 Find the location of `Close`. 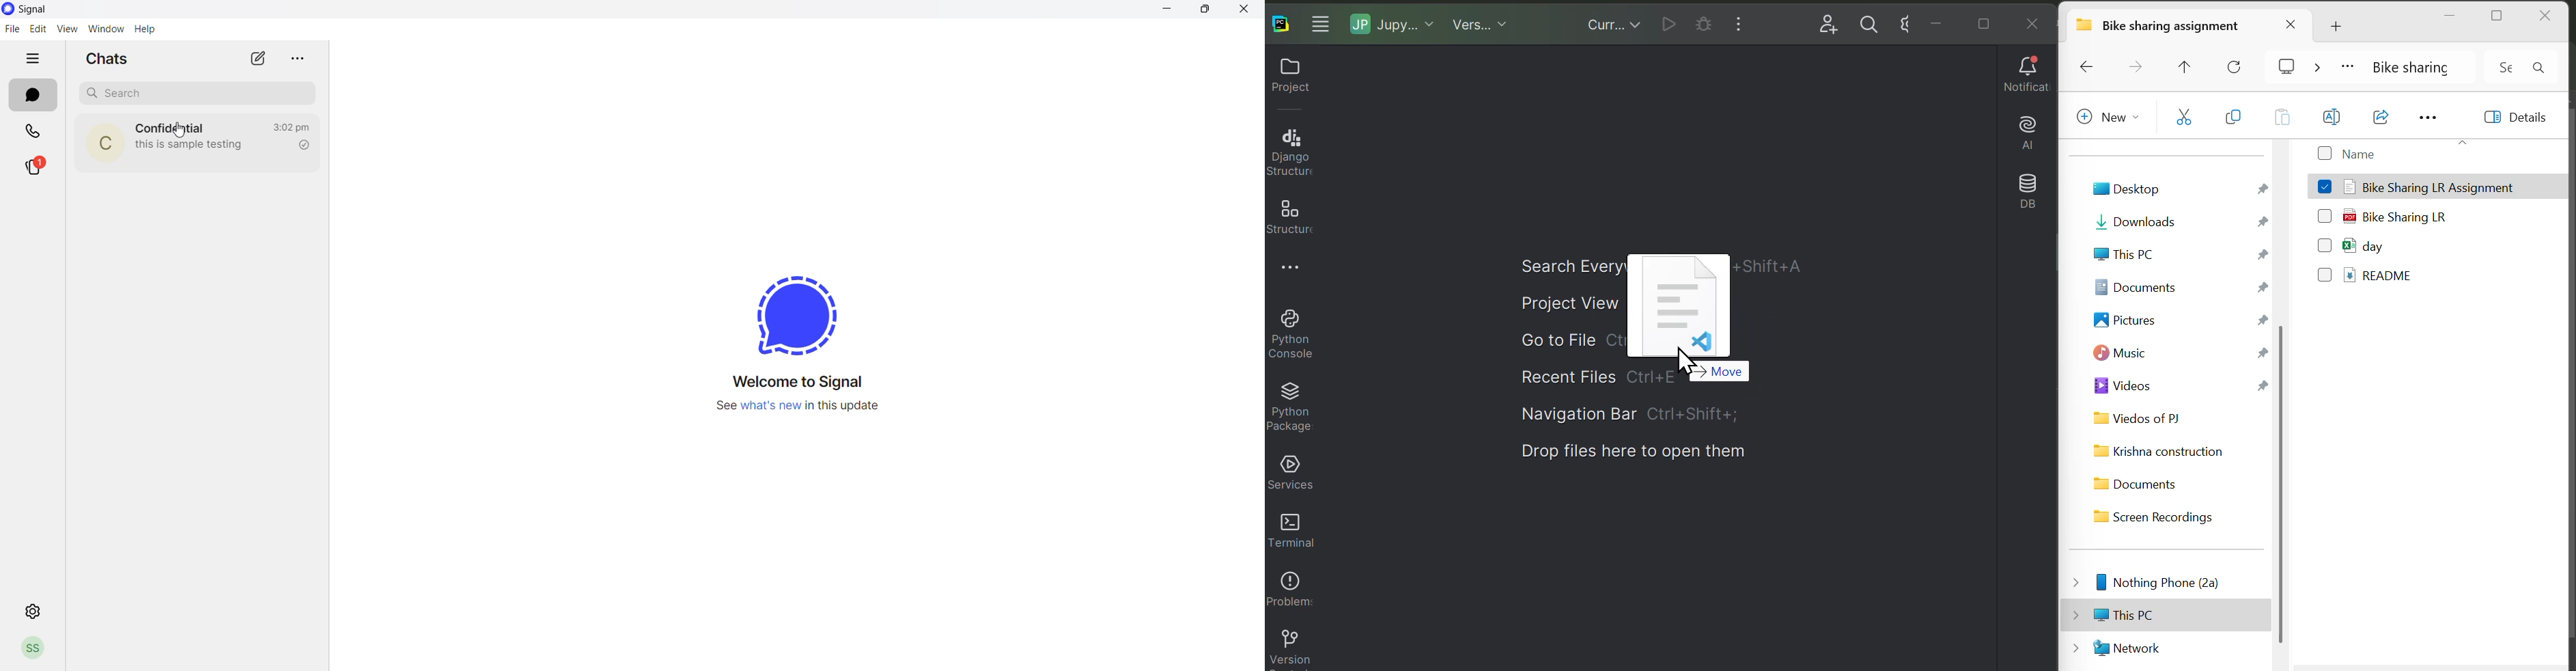

Close is located at coordinates (2032, 24).